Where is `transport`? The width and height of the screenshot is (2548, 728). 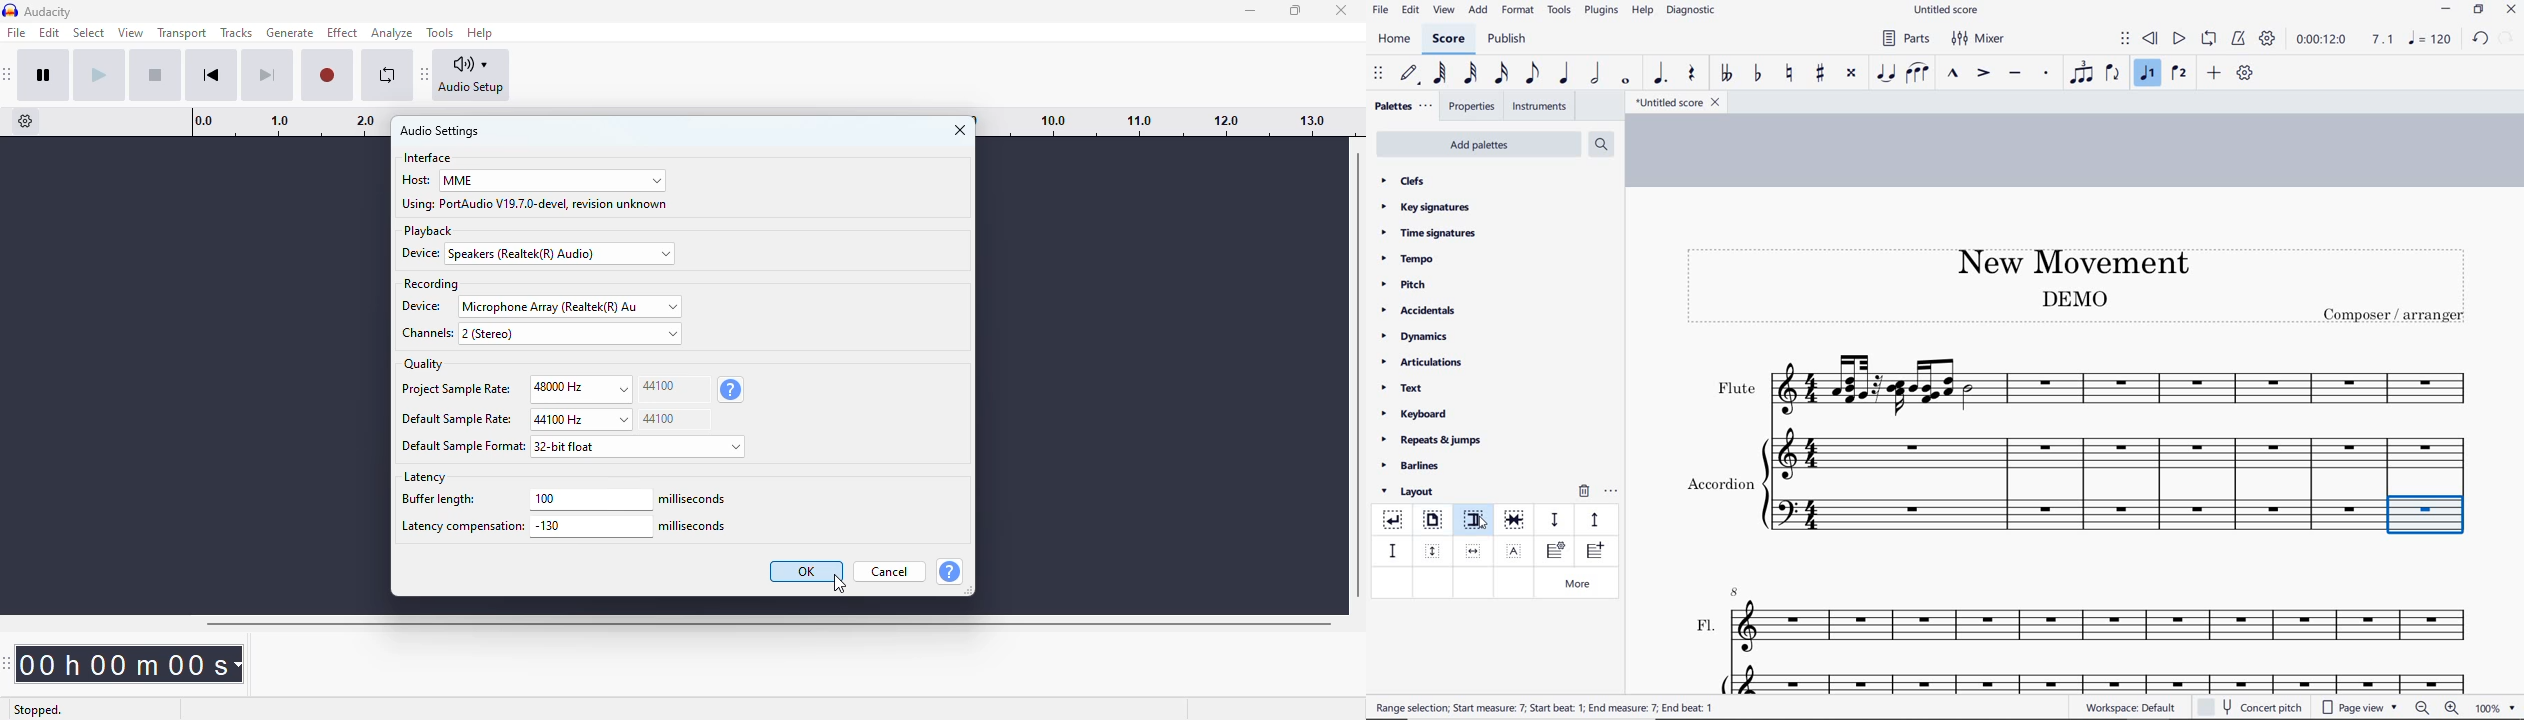
transport is located at coordinates (183, 32).